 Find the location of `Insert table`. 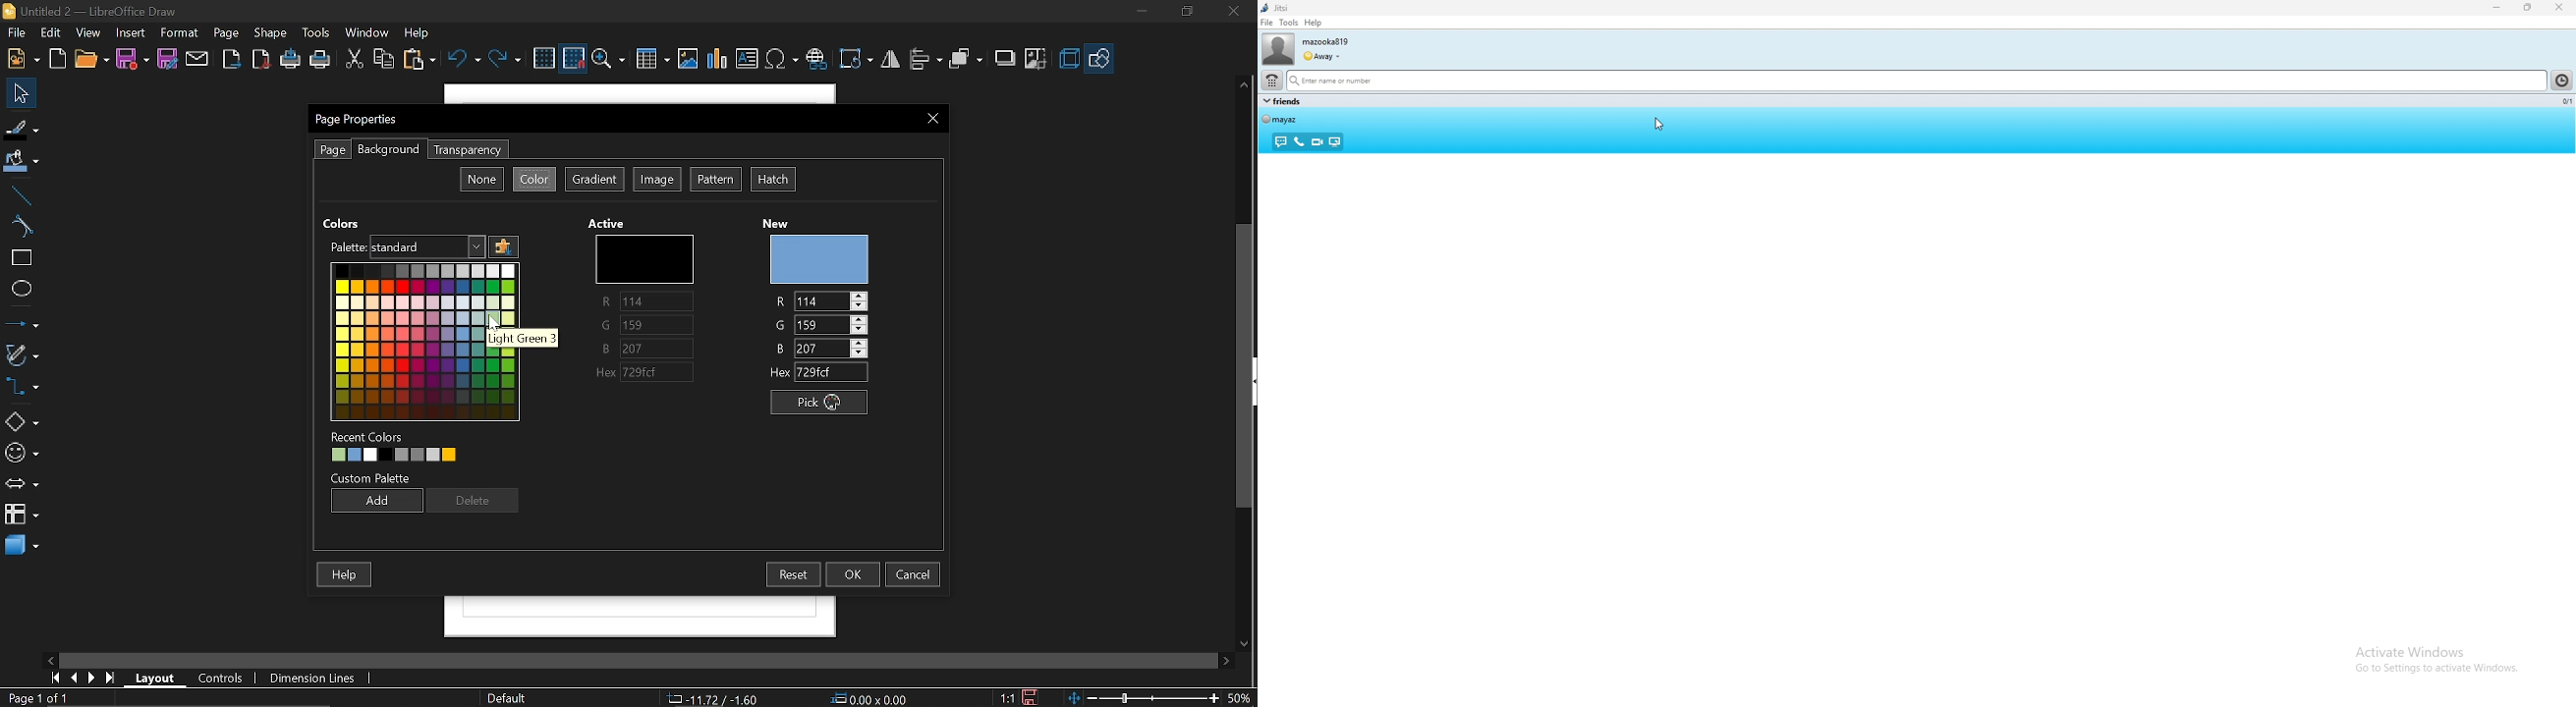

Insert table is located at coordinates (650, 60).